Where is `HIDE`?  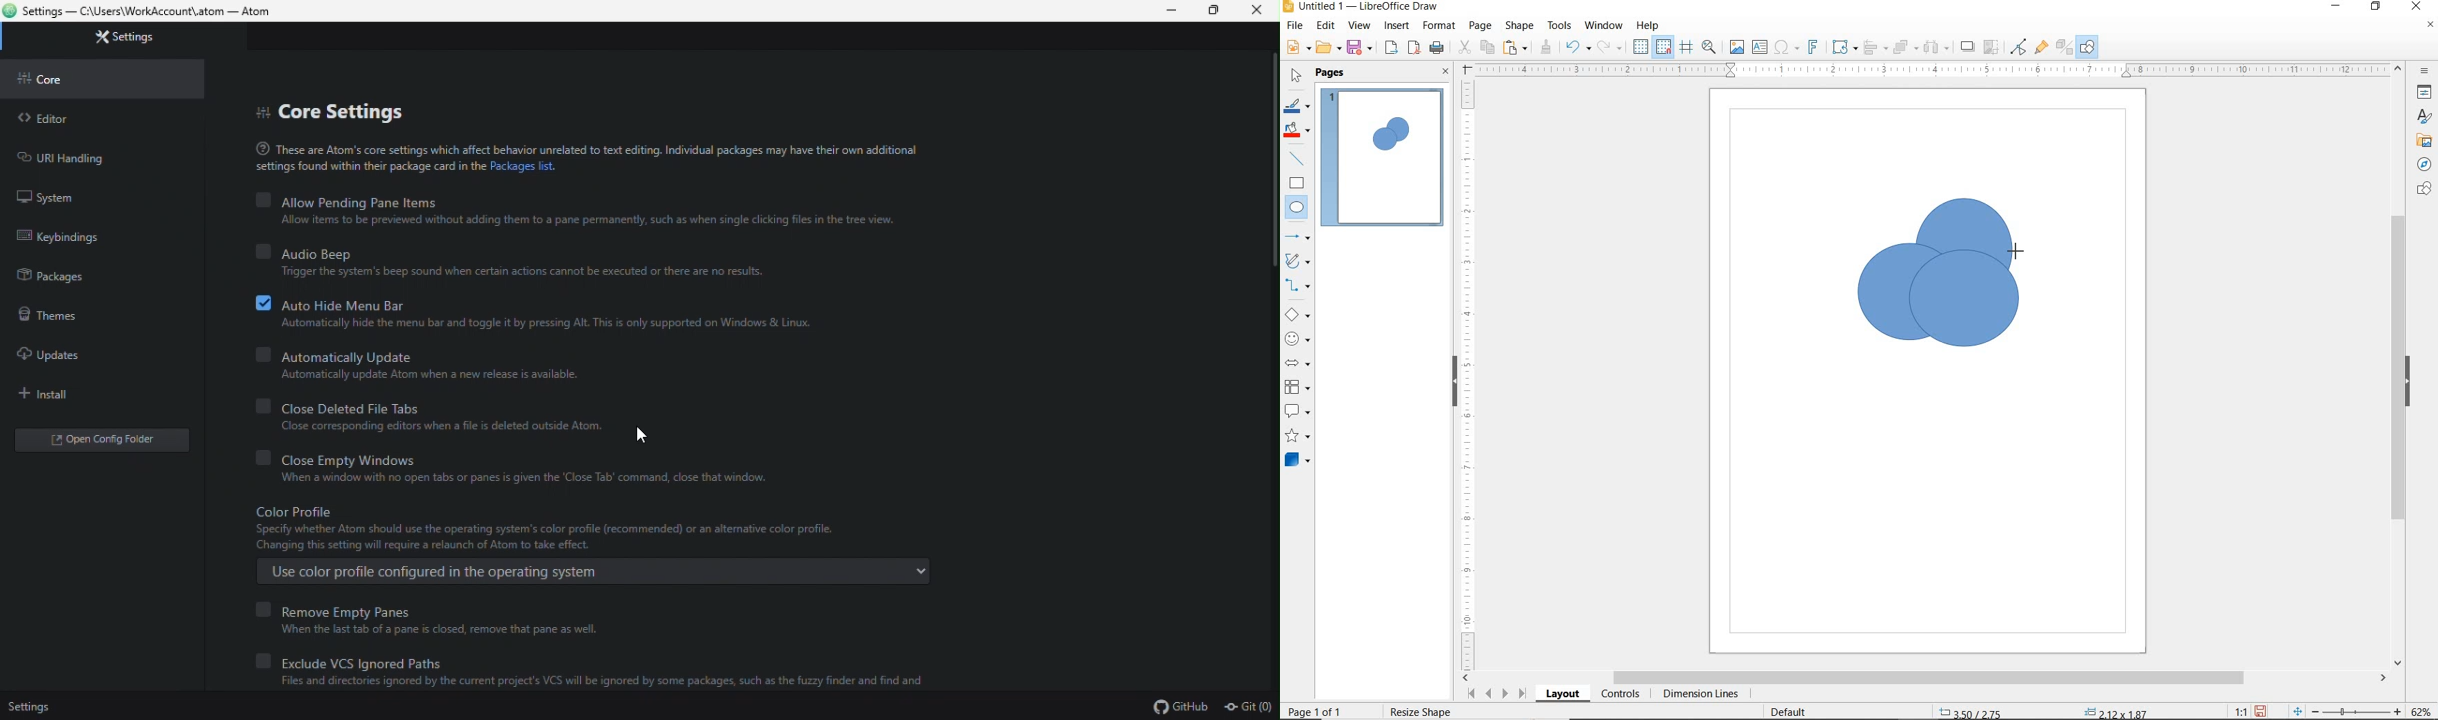
HIDE is located at coordinates (1452, 379).